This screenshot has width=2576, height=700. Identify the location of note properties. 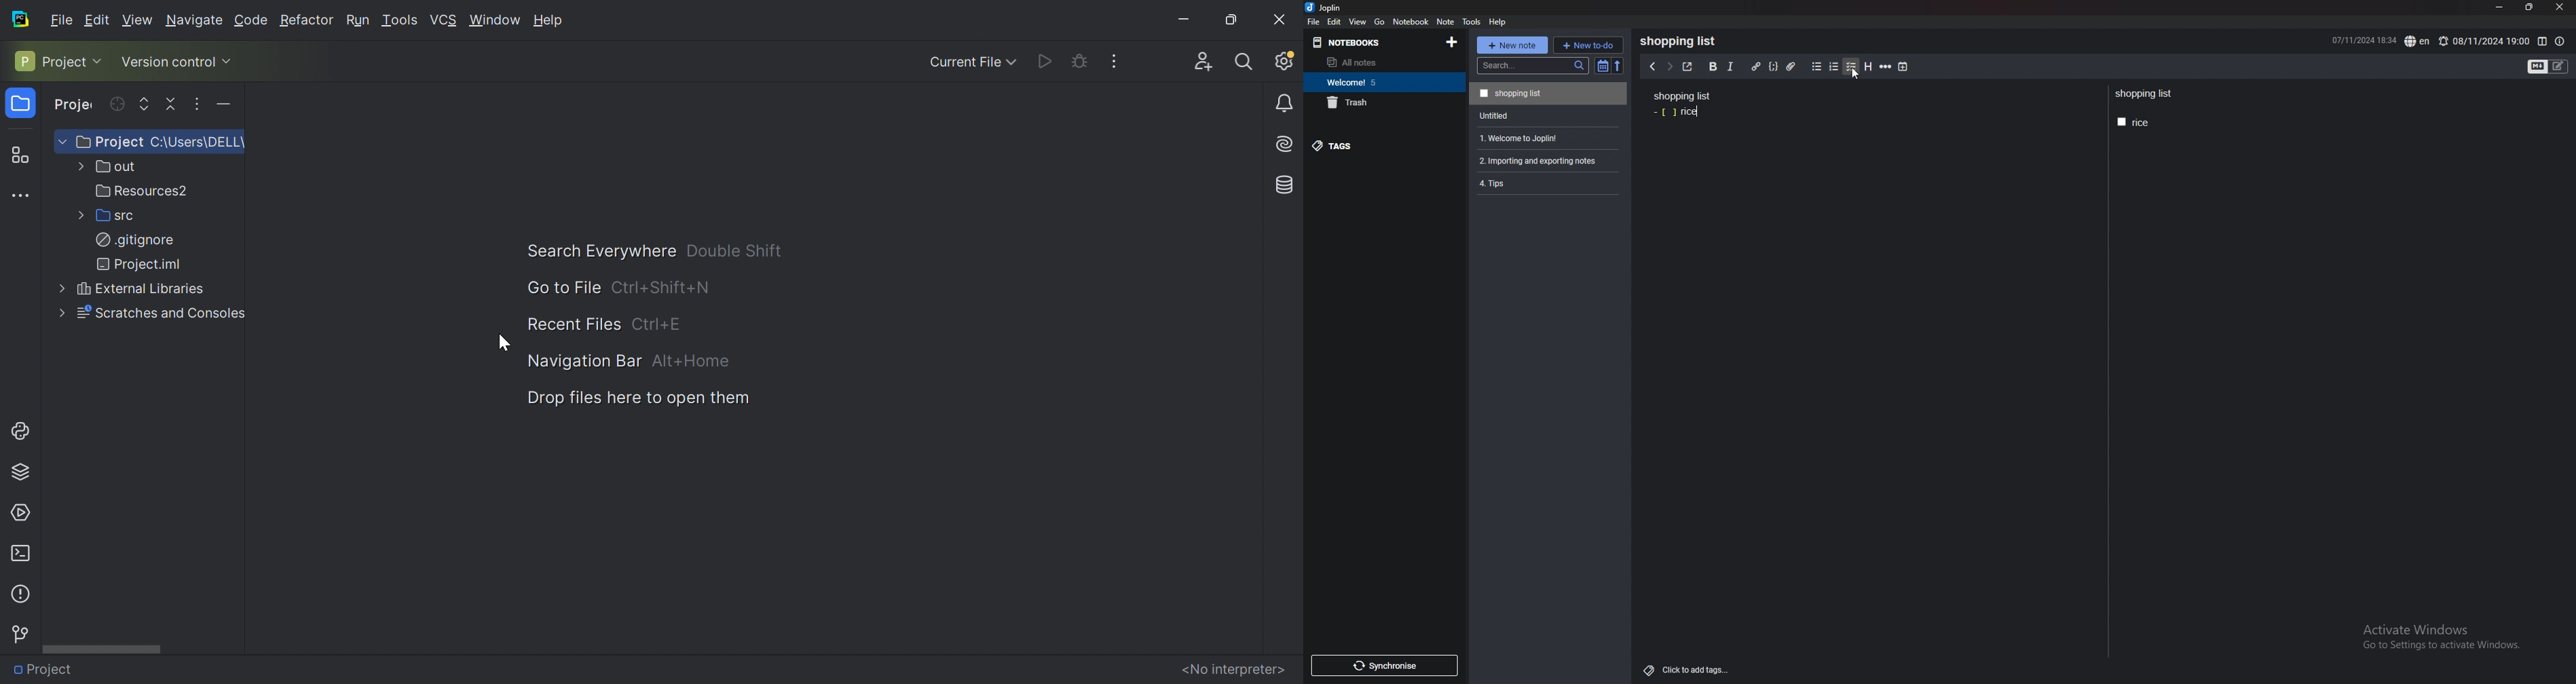
(2560, 42).